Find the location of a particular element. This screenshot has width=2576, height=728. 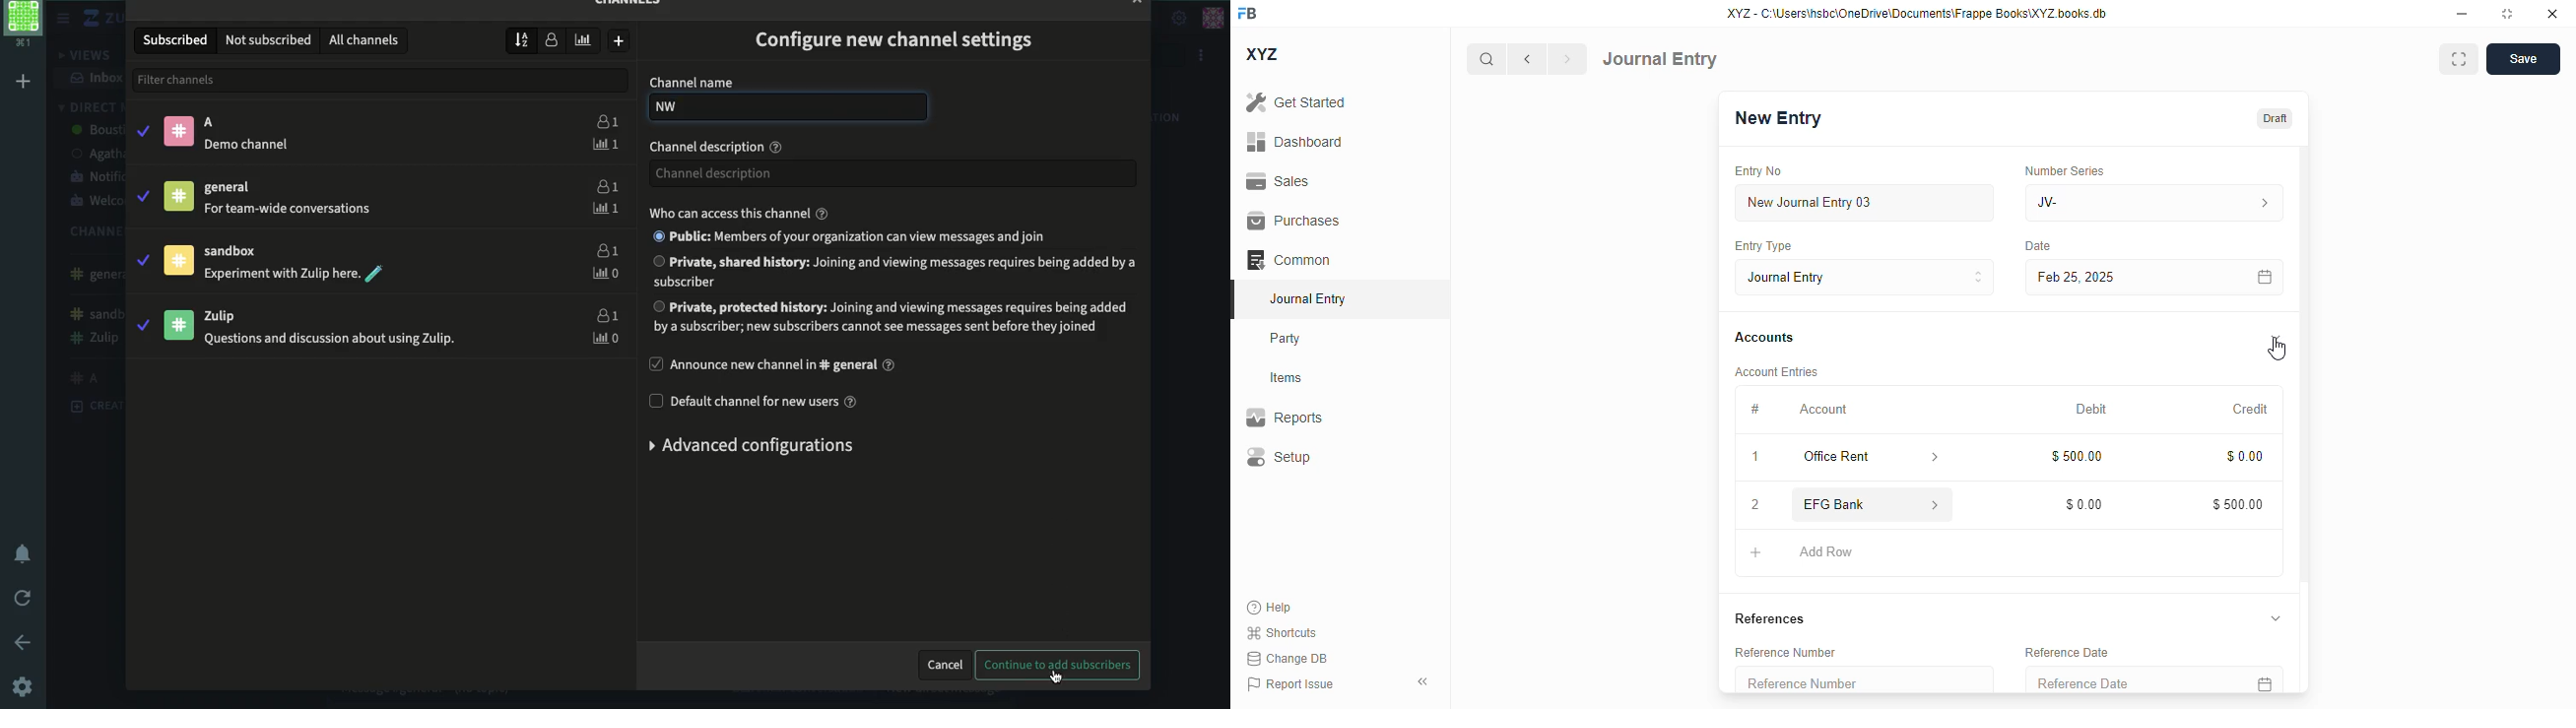

dashboard is located at coordinates (1295, 142).